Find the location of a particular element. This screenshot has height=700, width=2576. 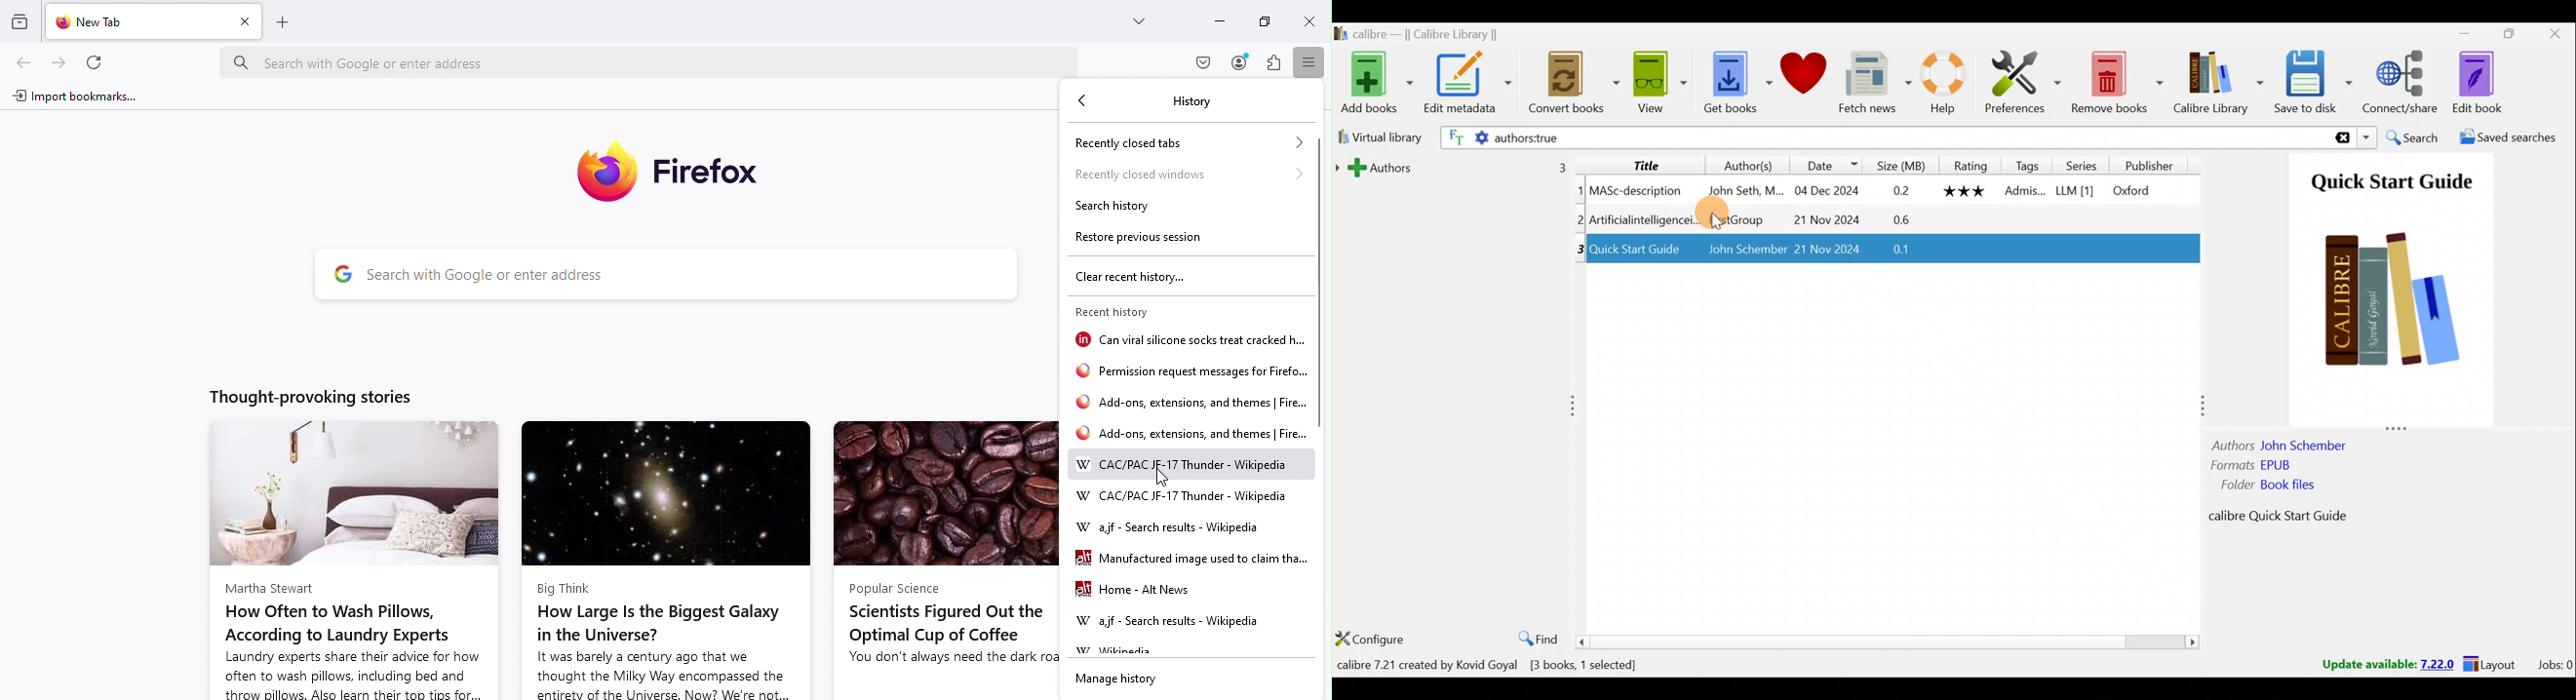

webpage link is located at coordinates (1181, 466).